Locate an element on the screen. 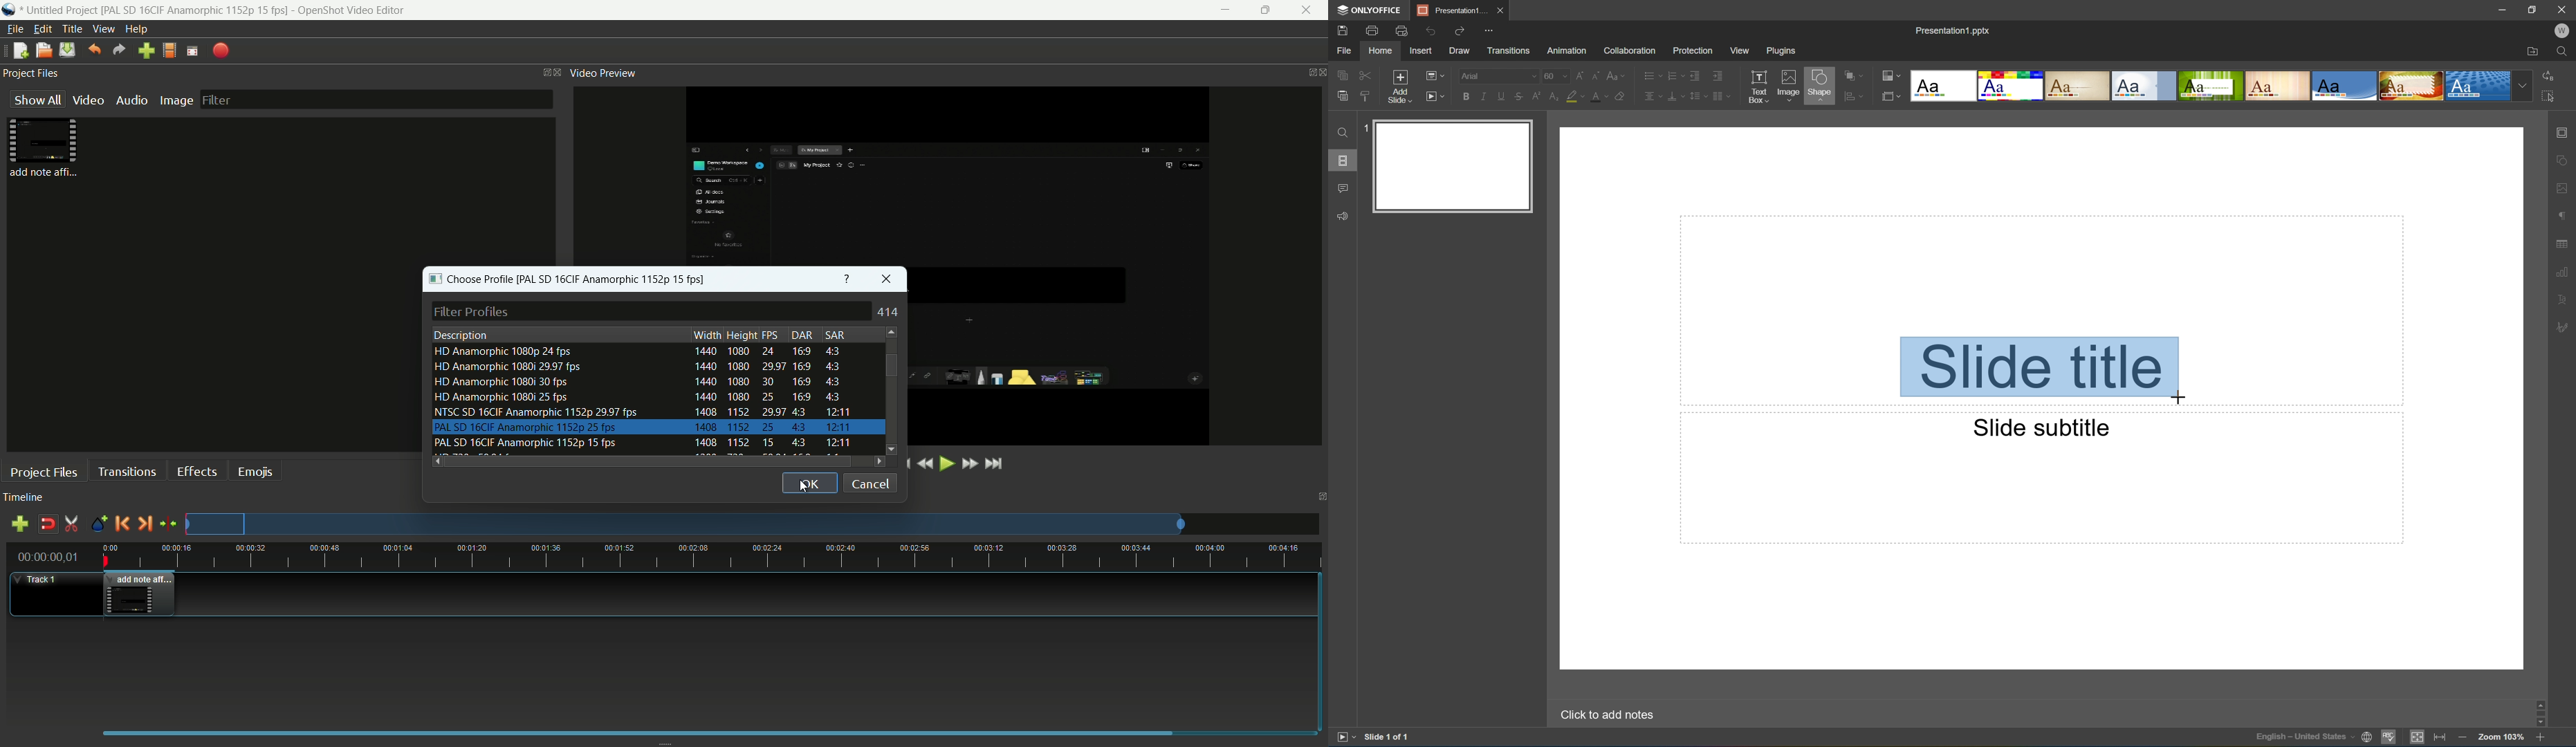 The width and height of the screenshot is (2576, 756). Fit to slide is located at coordinates (2420, 740).